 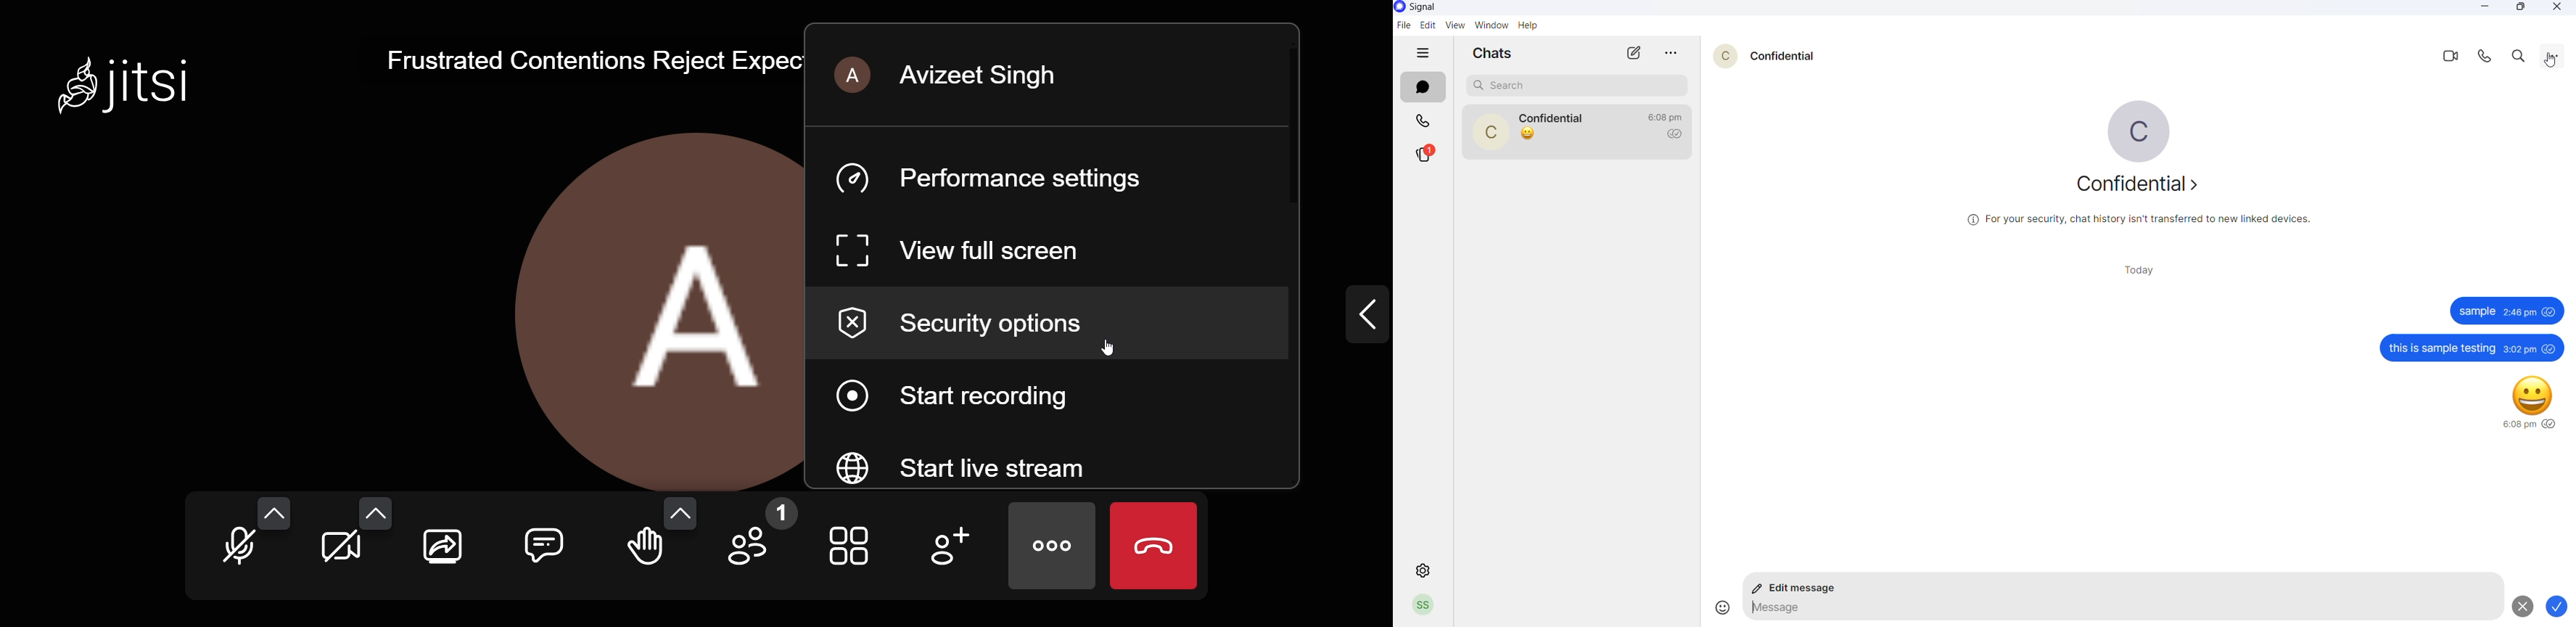 I want to click on more options, so click(x=1674, y=53).